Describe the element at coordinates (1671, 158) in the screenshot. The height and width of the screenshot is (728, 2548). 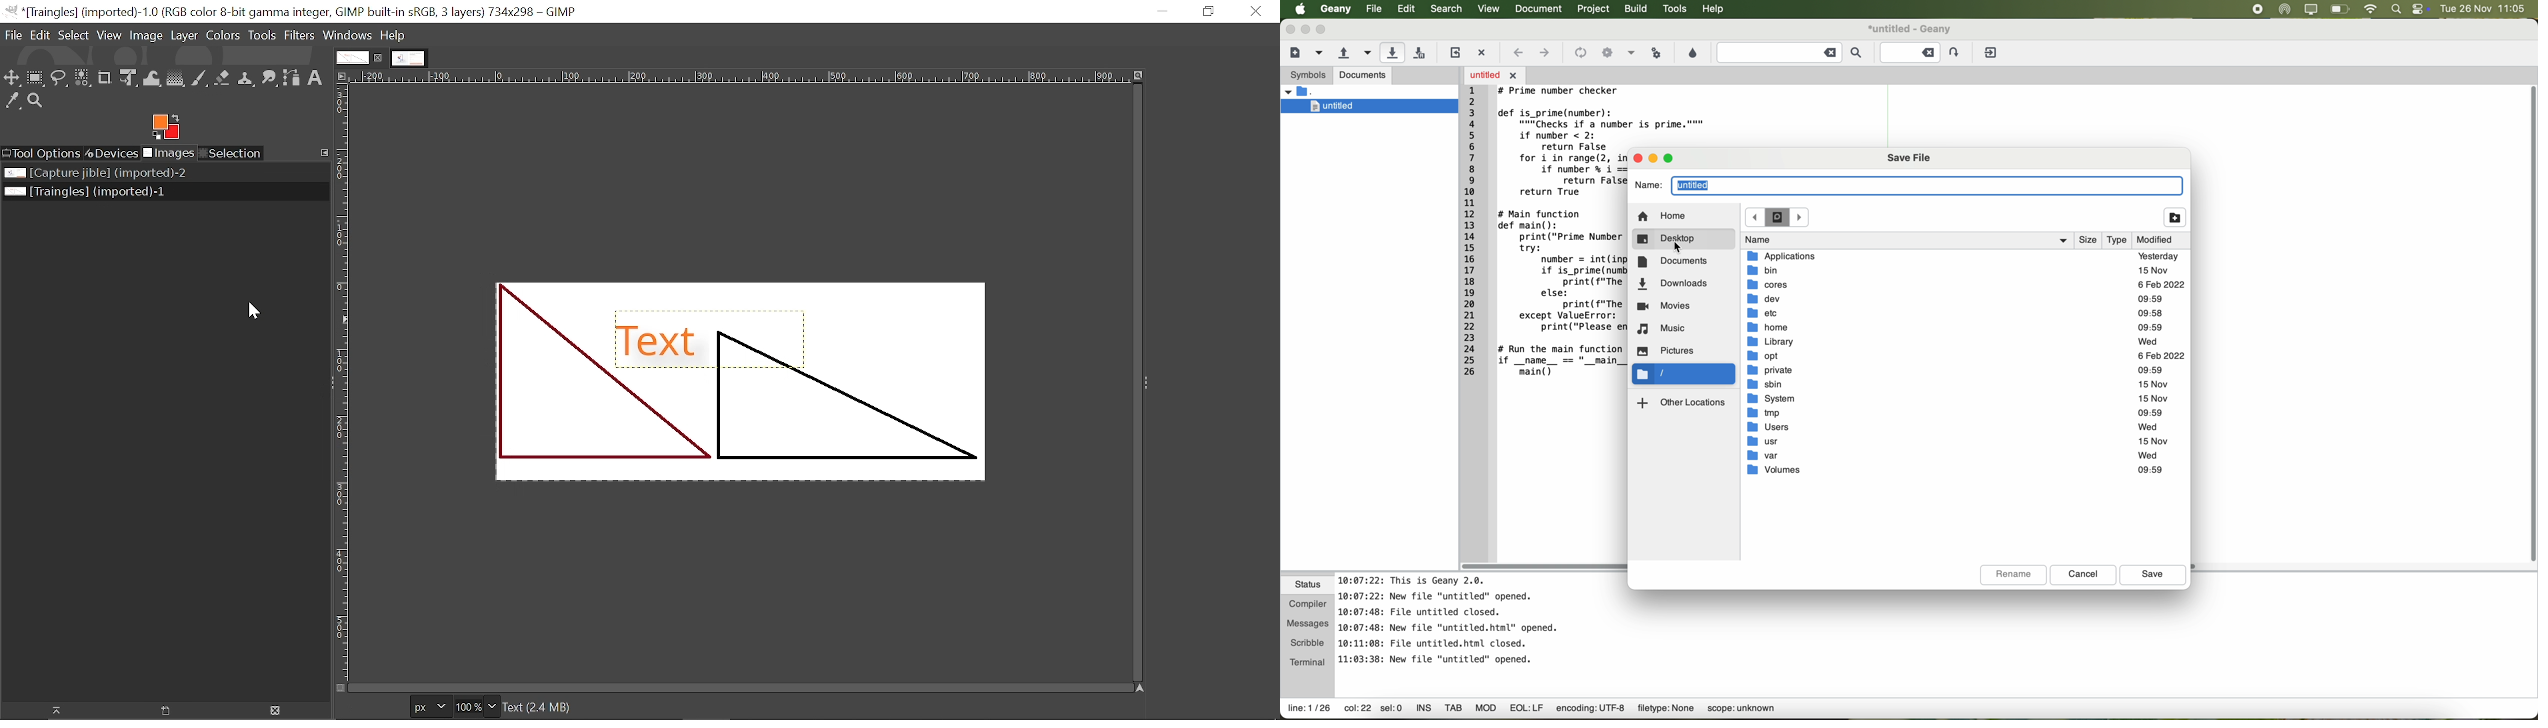
I see `maximize pop-up` at that location.